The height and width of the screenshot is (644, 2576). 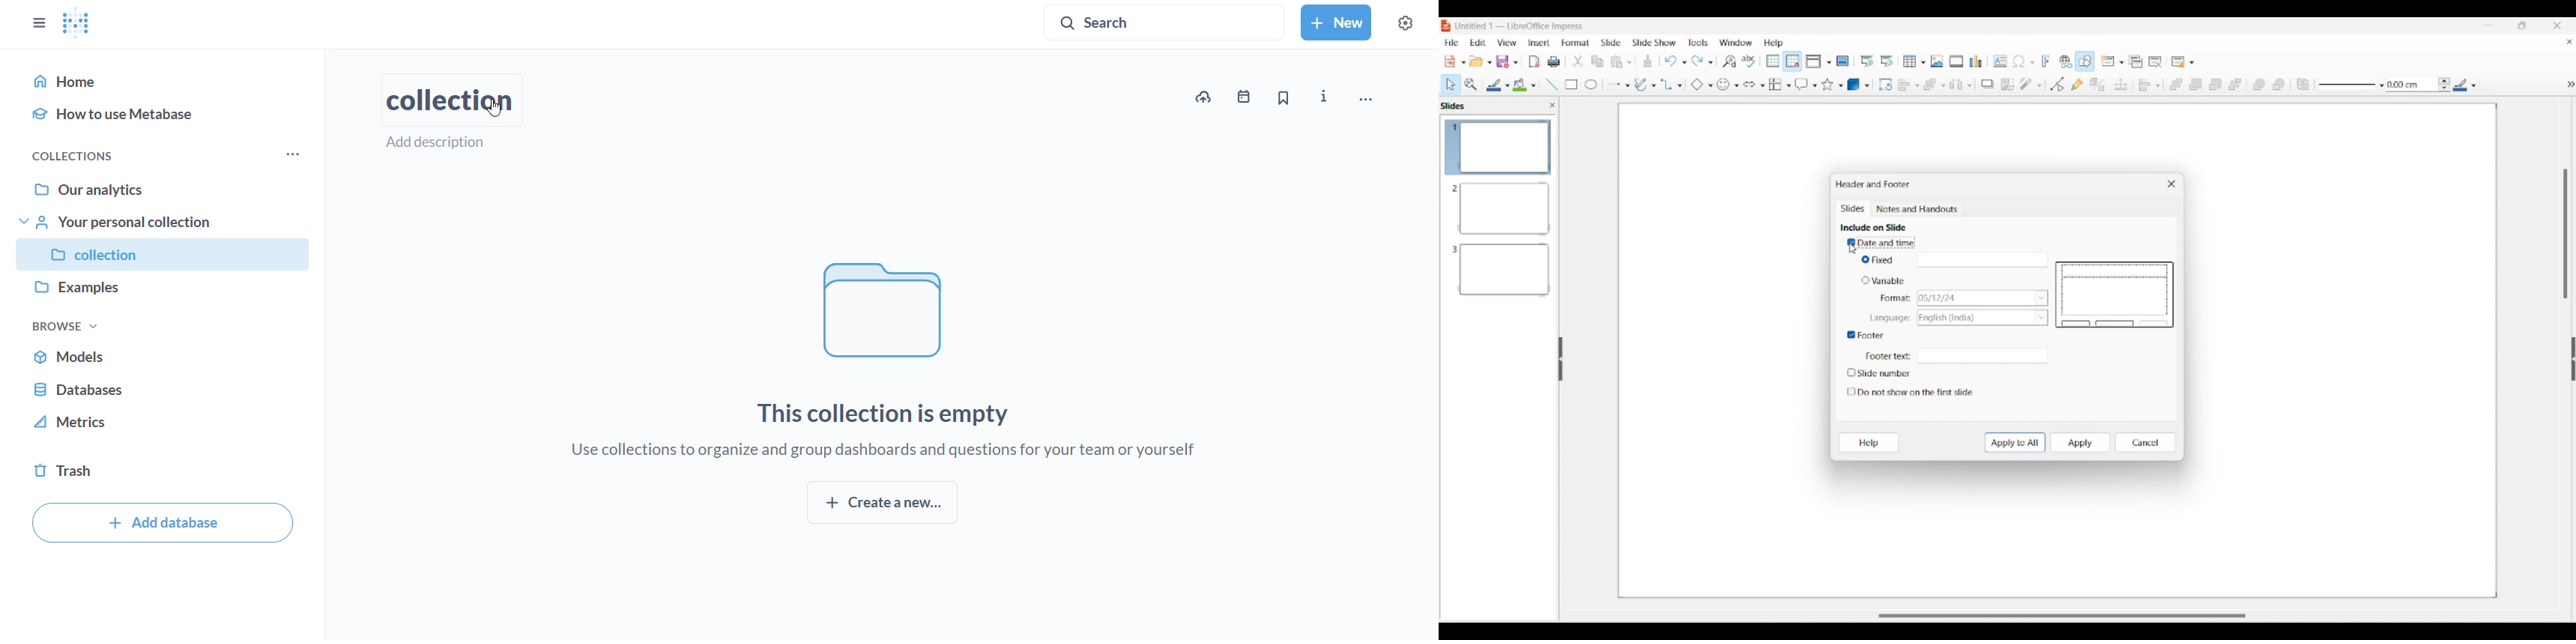 I want to click on Start from first slide, so click(x=1867, y=61).